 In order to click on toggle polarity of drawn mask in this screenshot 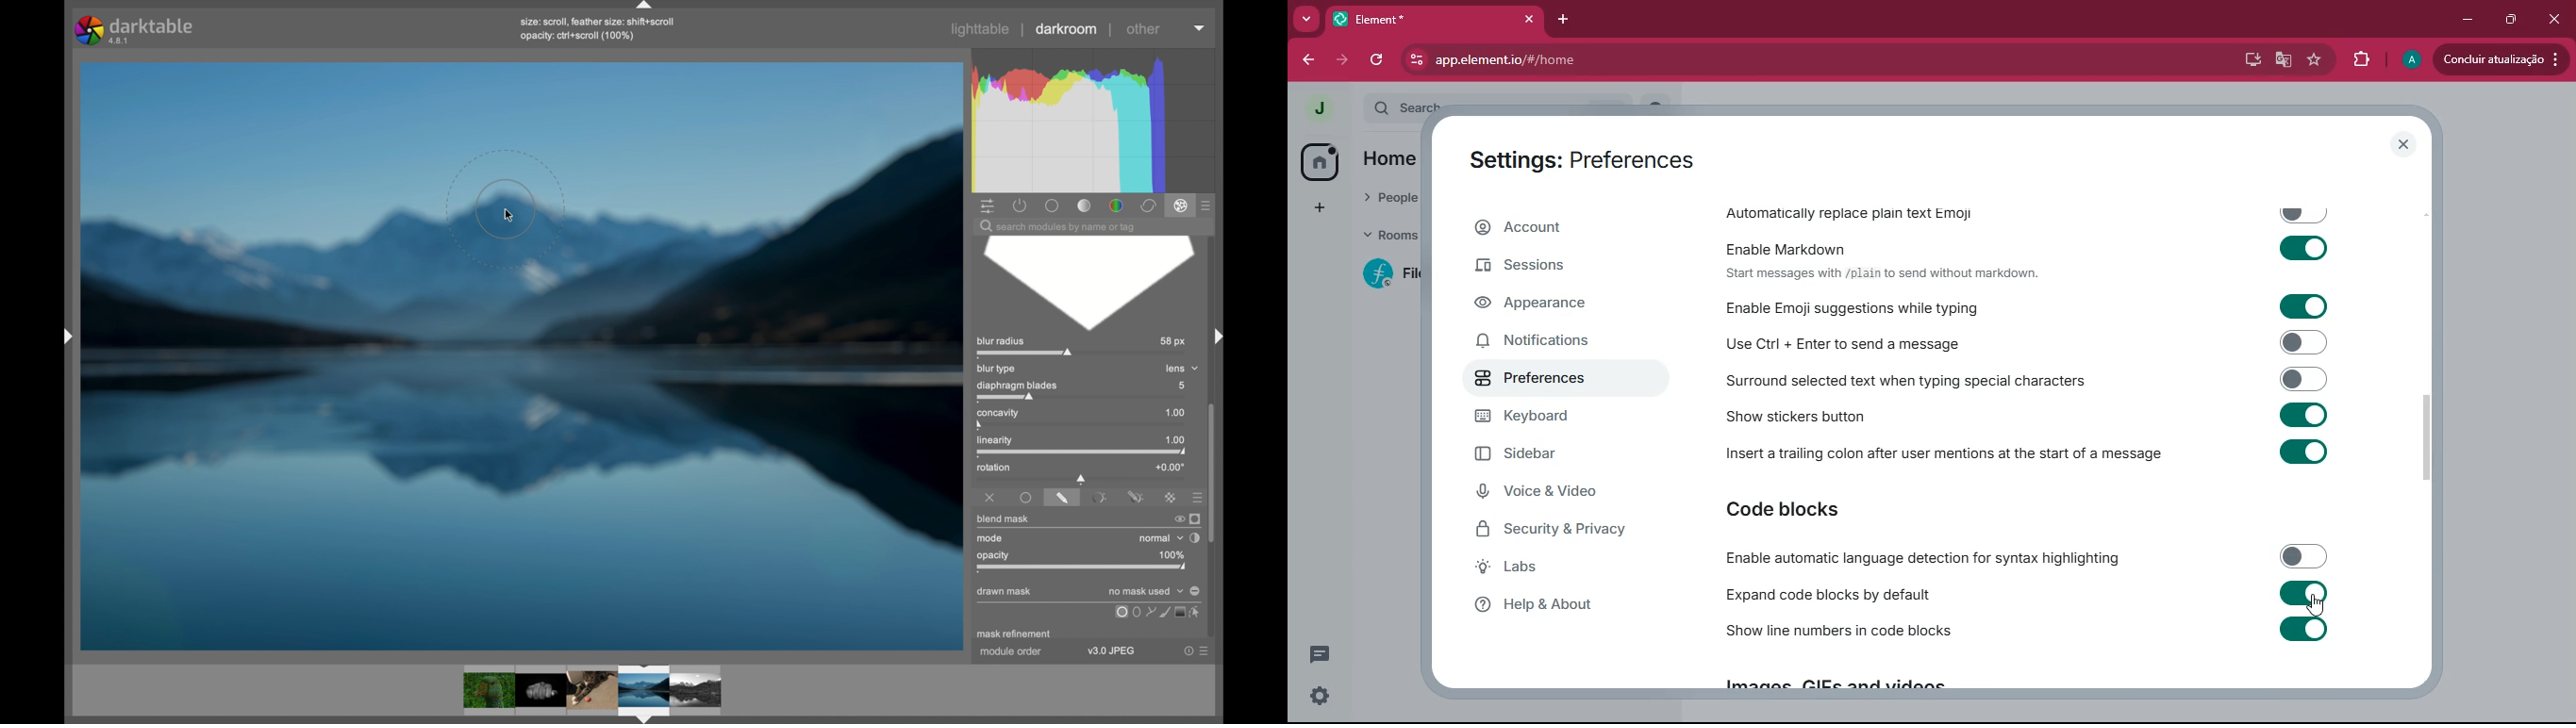, I will do `click(1196, 591)`.